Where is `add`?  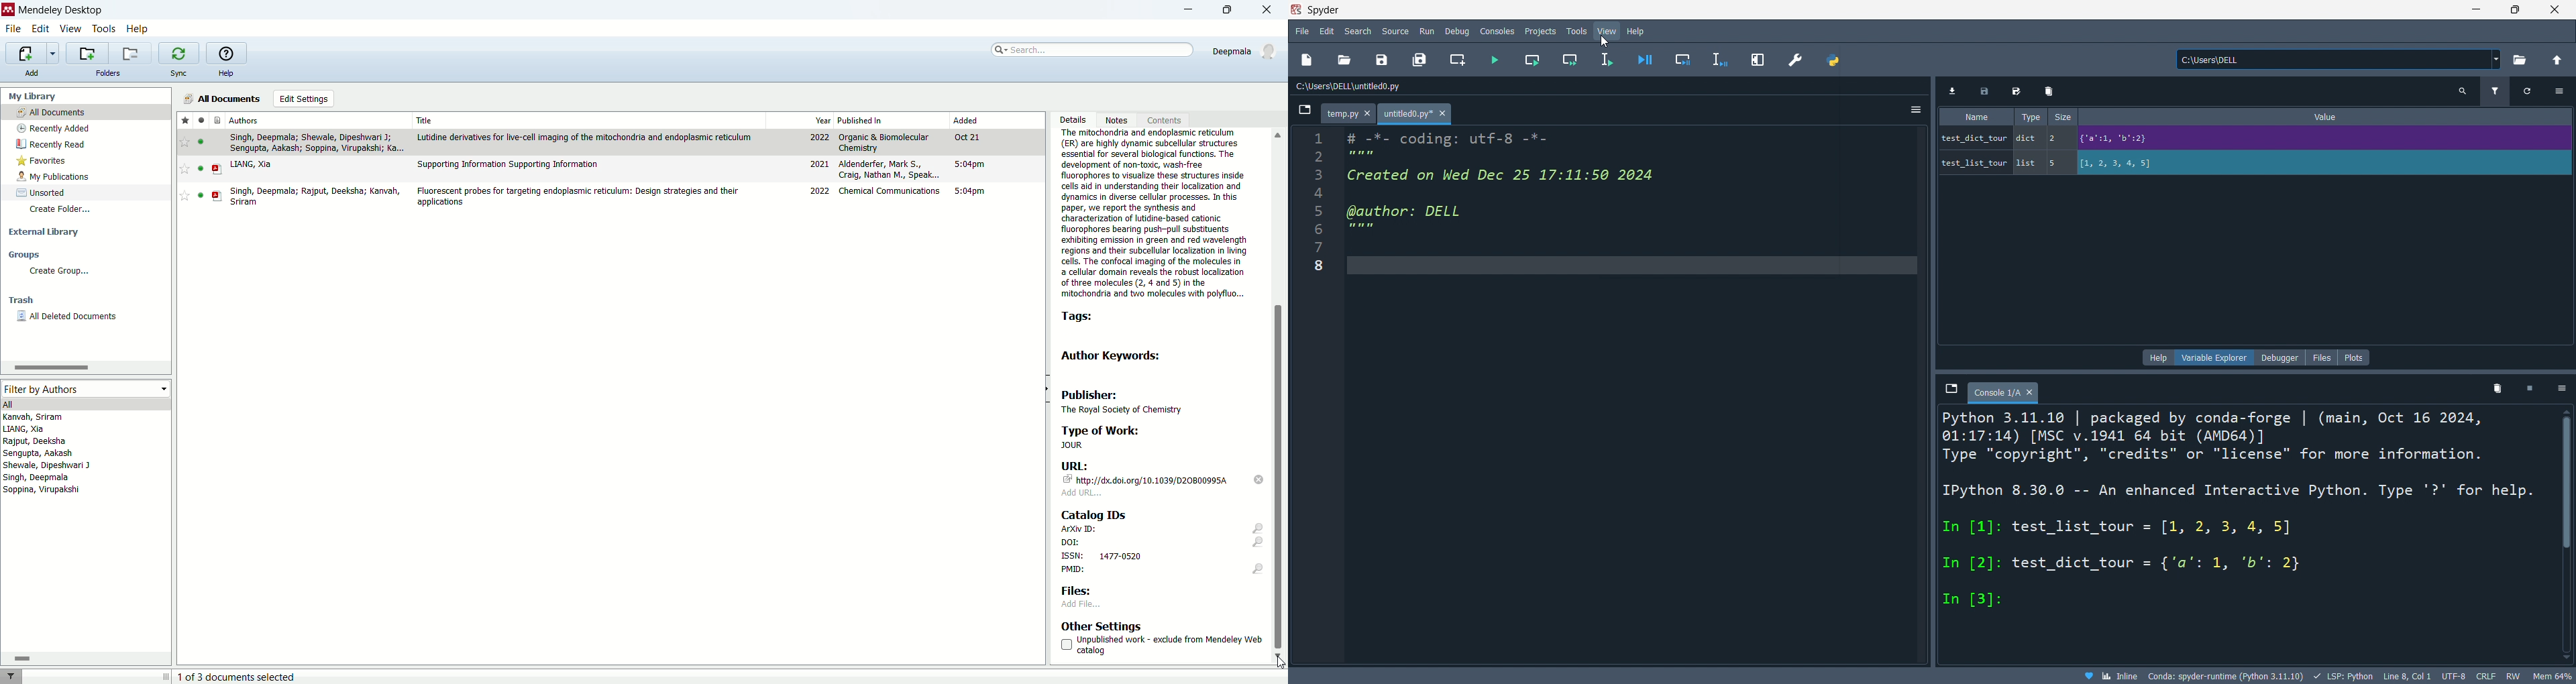
add is located at coordinates (30, 72).